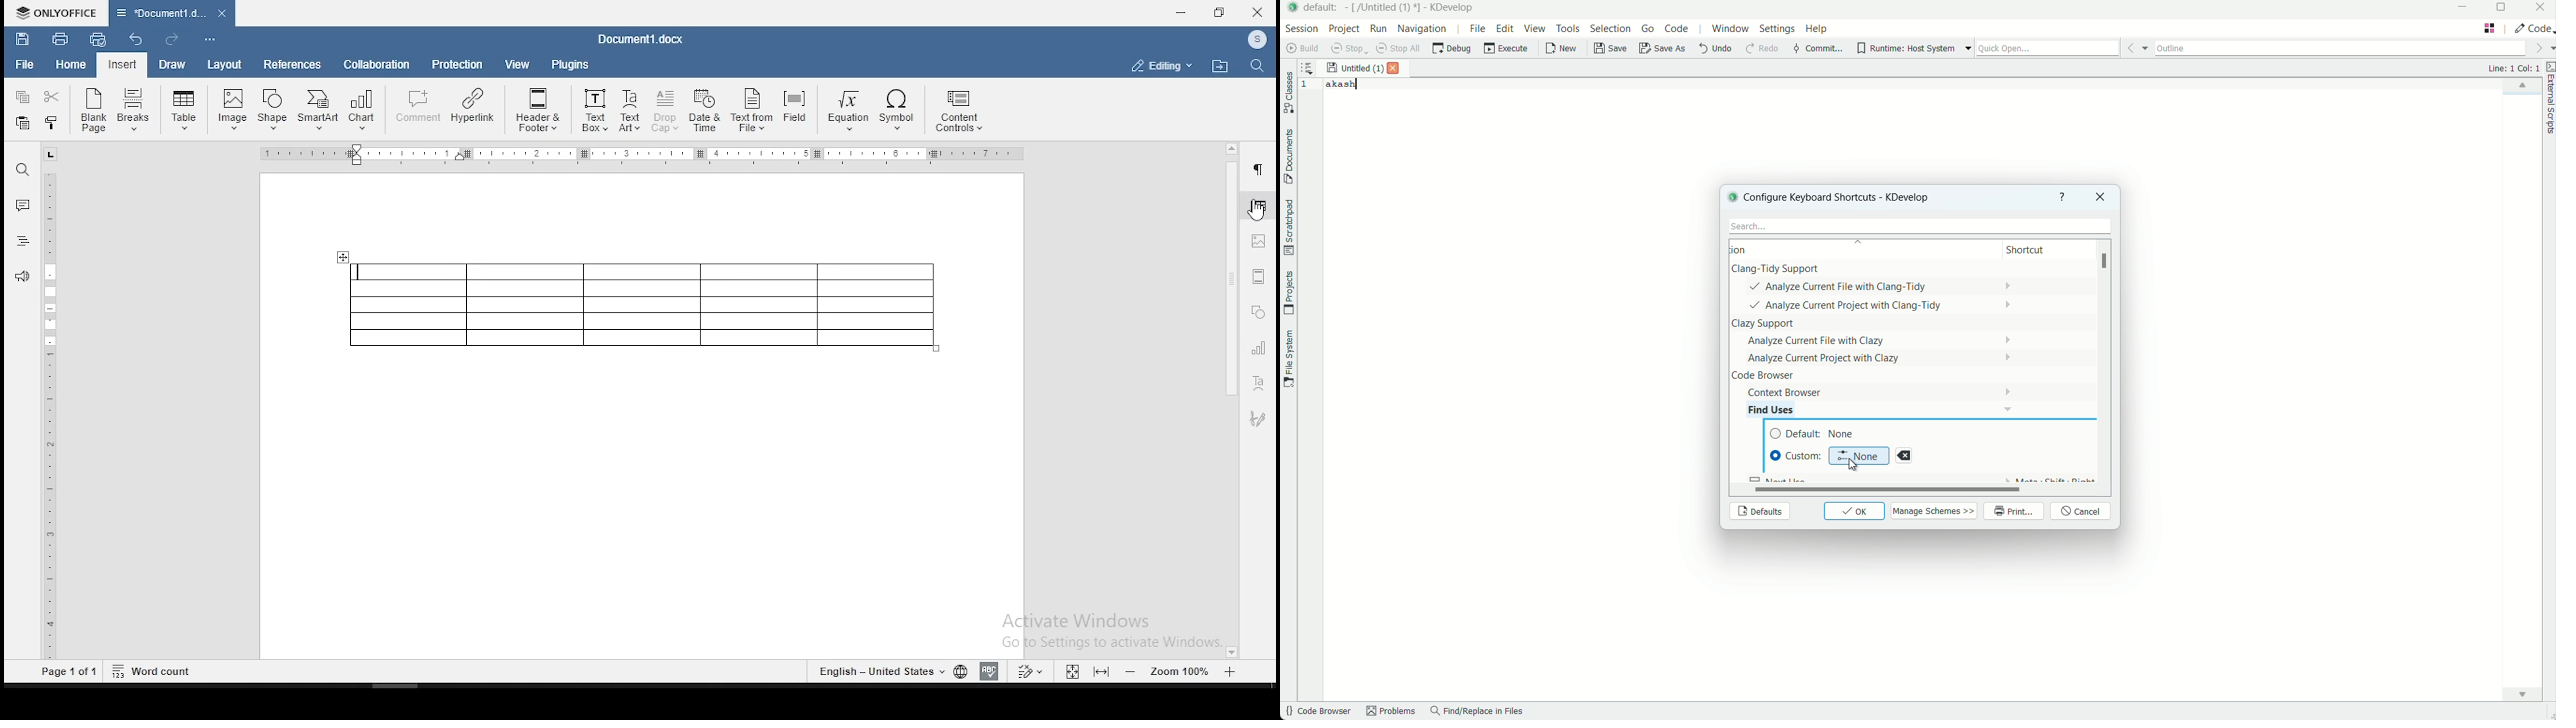 This screenshot has width=2576, height=728. Describe the element at coordinates (1260, 242) in the screenshot. I see `image settings` at that location.